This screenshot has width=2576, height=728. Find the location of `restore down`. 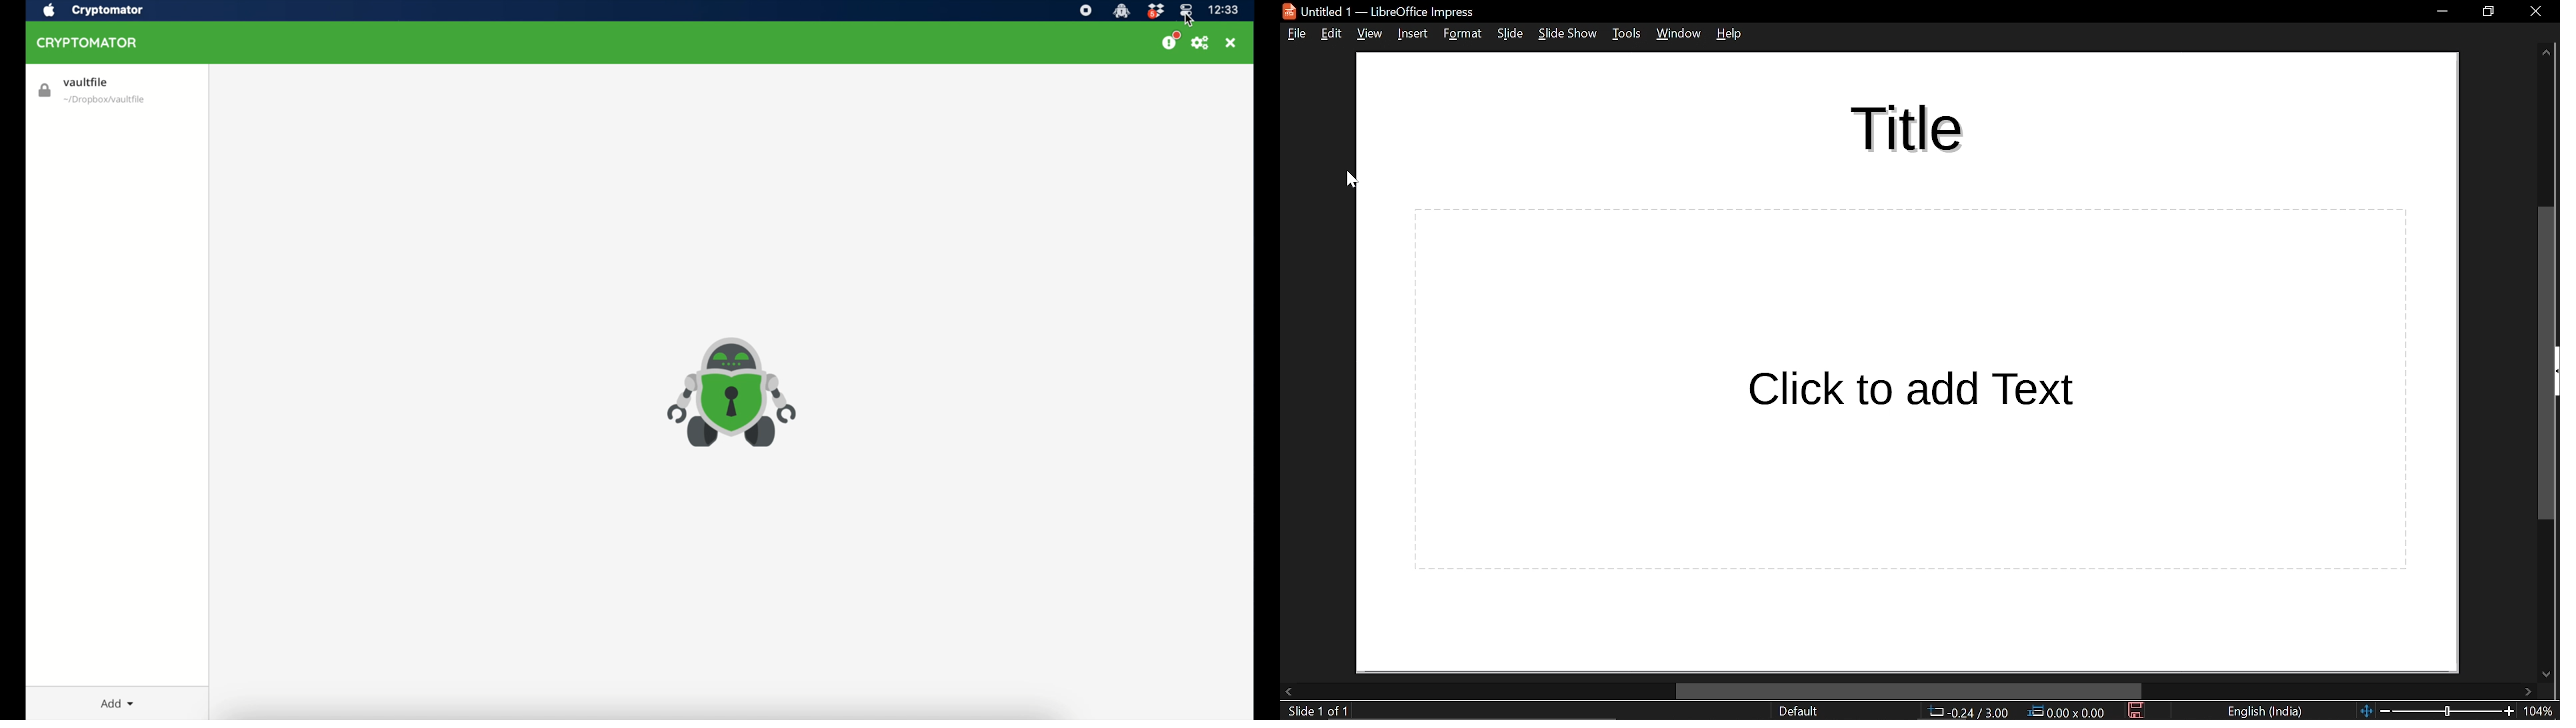

restore down is located at coordinates (2489, 12).